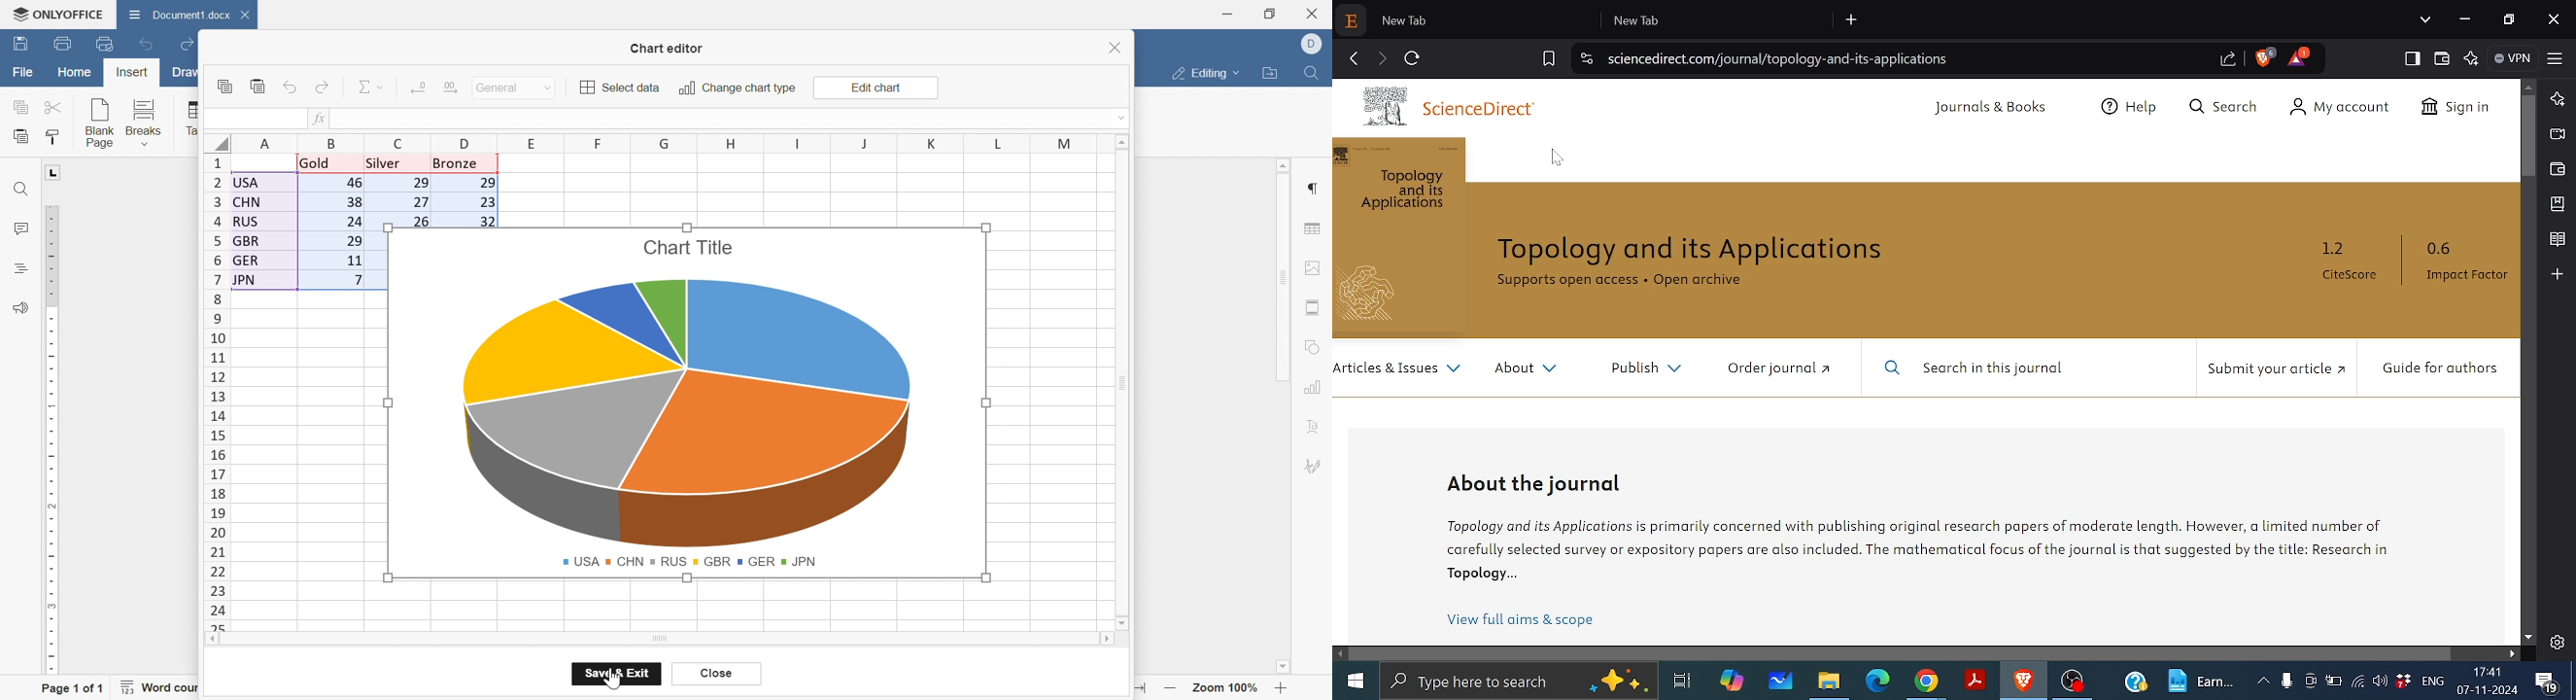 The height and width of the screenshot is (700, 2576). Describe the element at coordinates (2438, 369) in the screenshot. I see `Guide for authors` at that location.